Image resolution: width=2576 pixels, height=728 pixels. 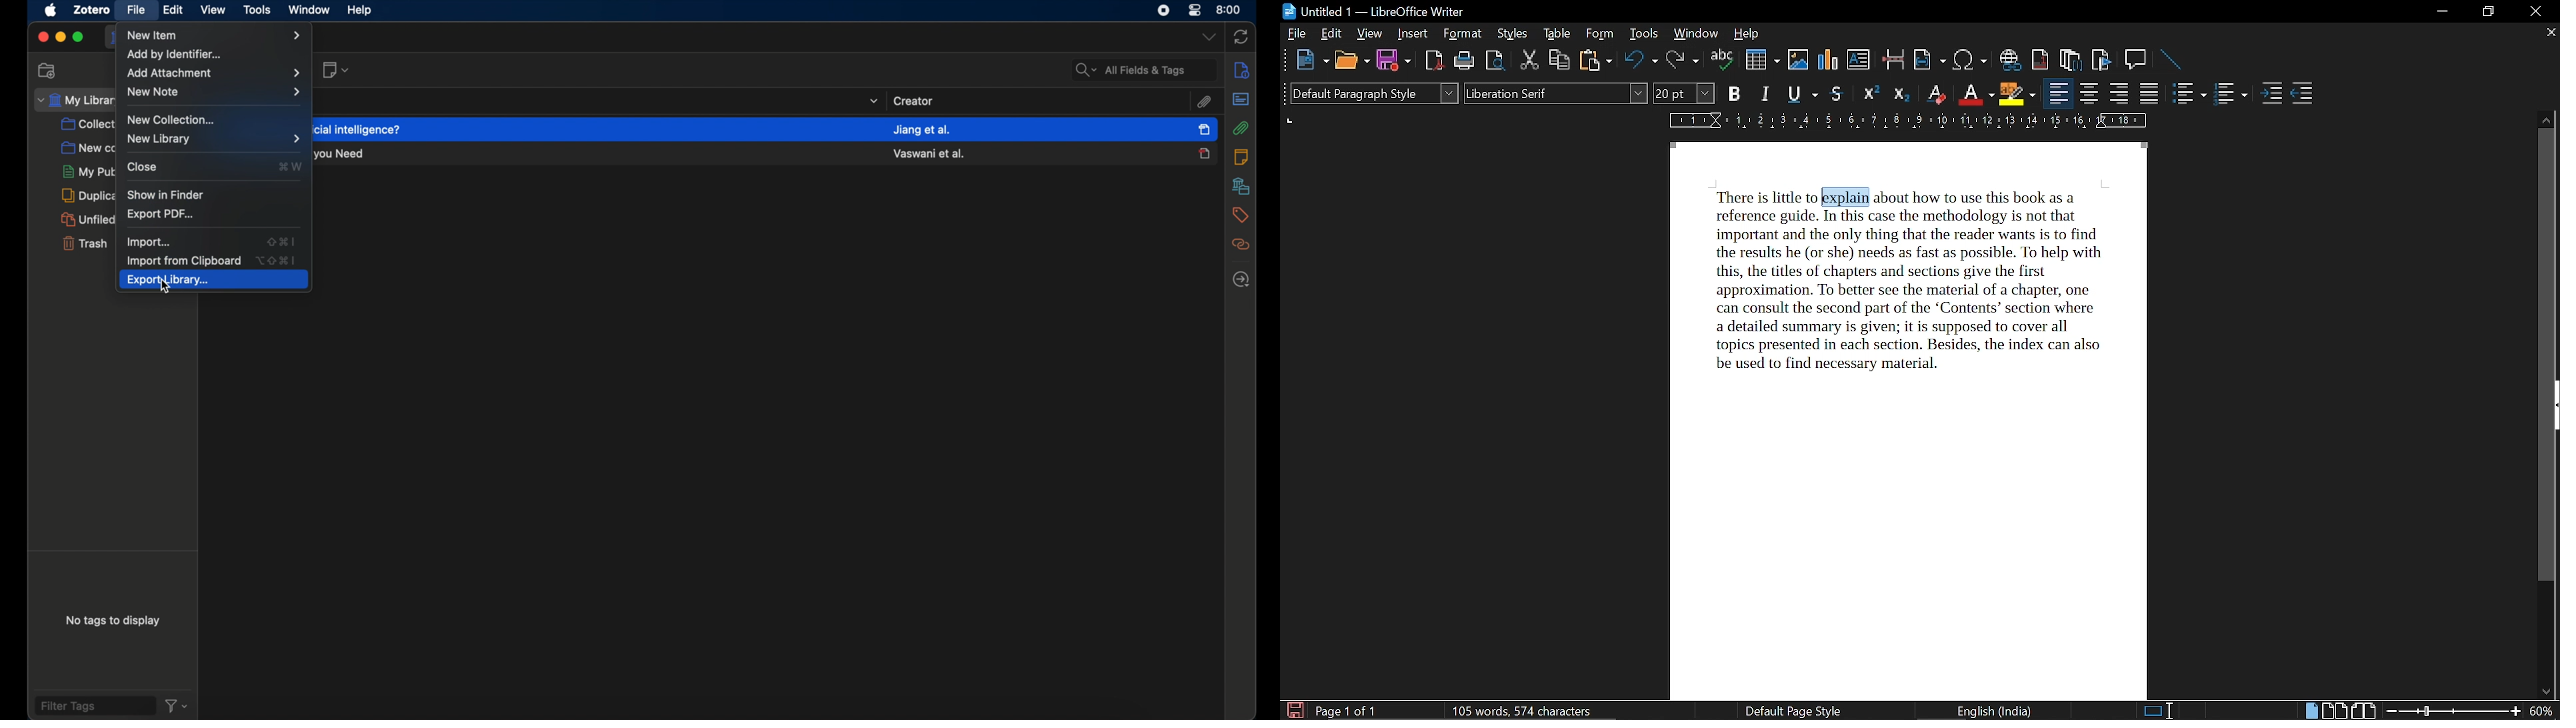 I want to click on close, so click(x=2533, y=12).